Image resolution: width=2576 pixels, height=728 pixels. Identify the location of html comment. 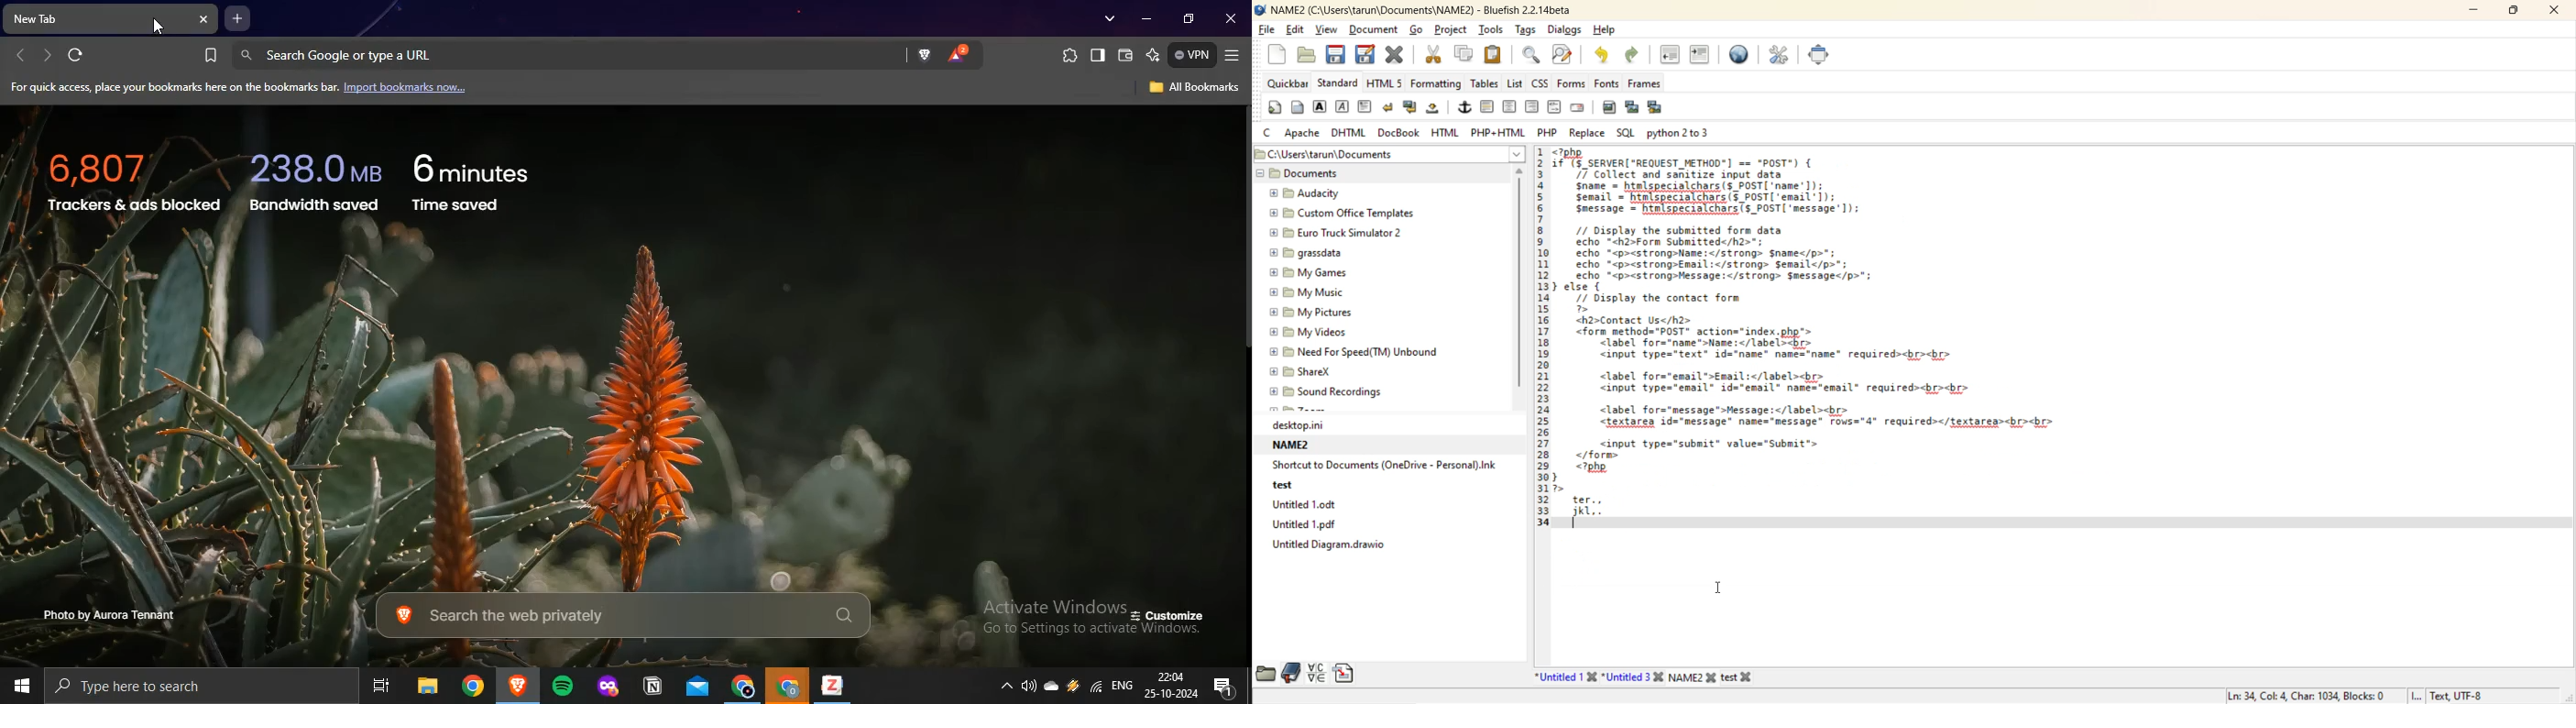
(1554, 106).